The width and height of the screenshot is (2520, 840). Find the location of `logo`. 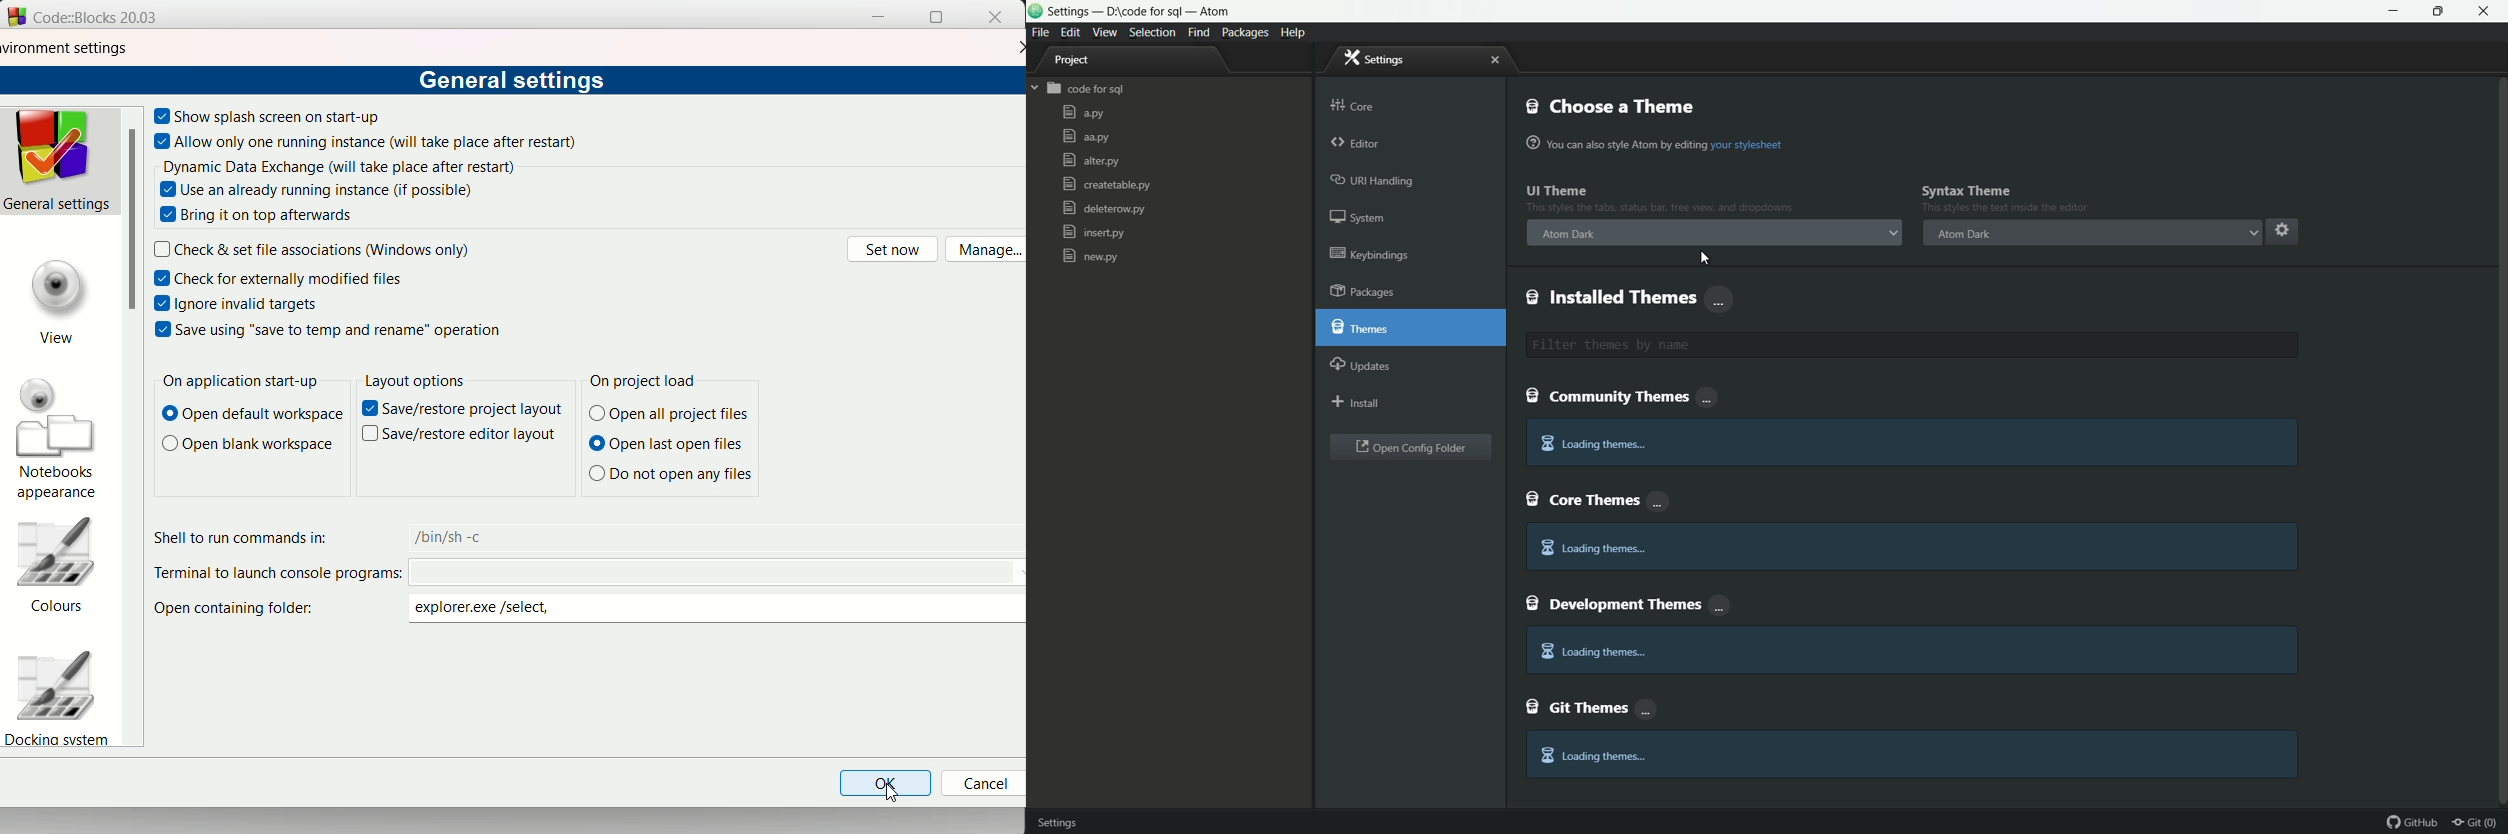

logo is located at coordinates (1036, 12).